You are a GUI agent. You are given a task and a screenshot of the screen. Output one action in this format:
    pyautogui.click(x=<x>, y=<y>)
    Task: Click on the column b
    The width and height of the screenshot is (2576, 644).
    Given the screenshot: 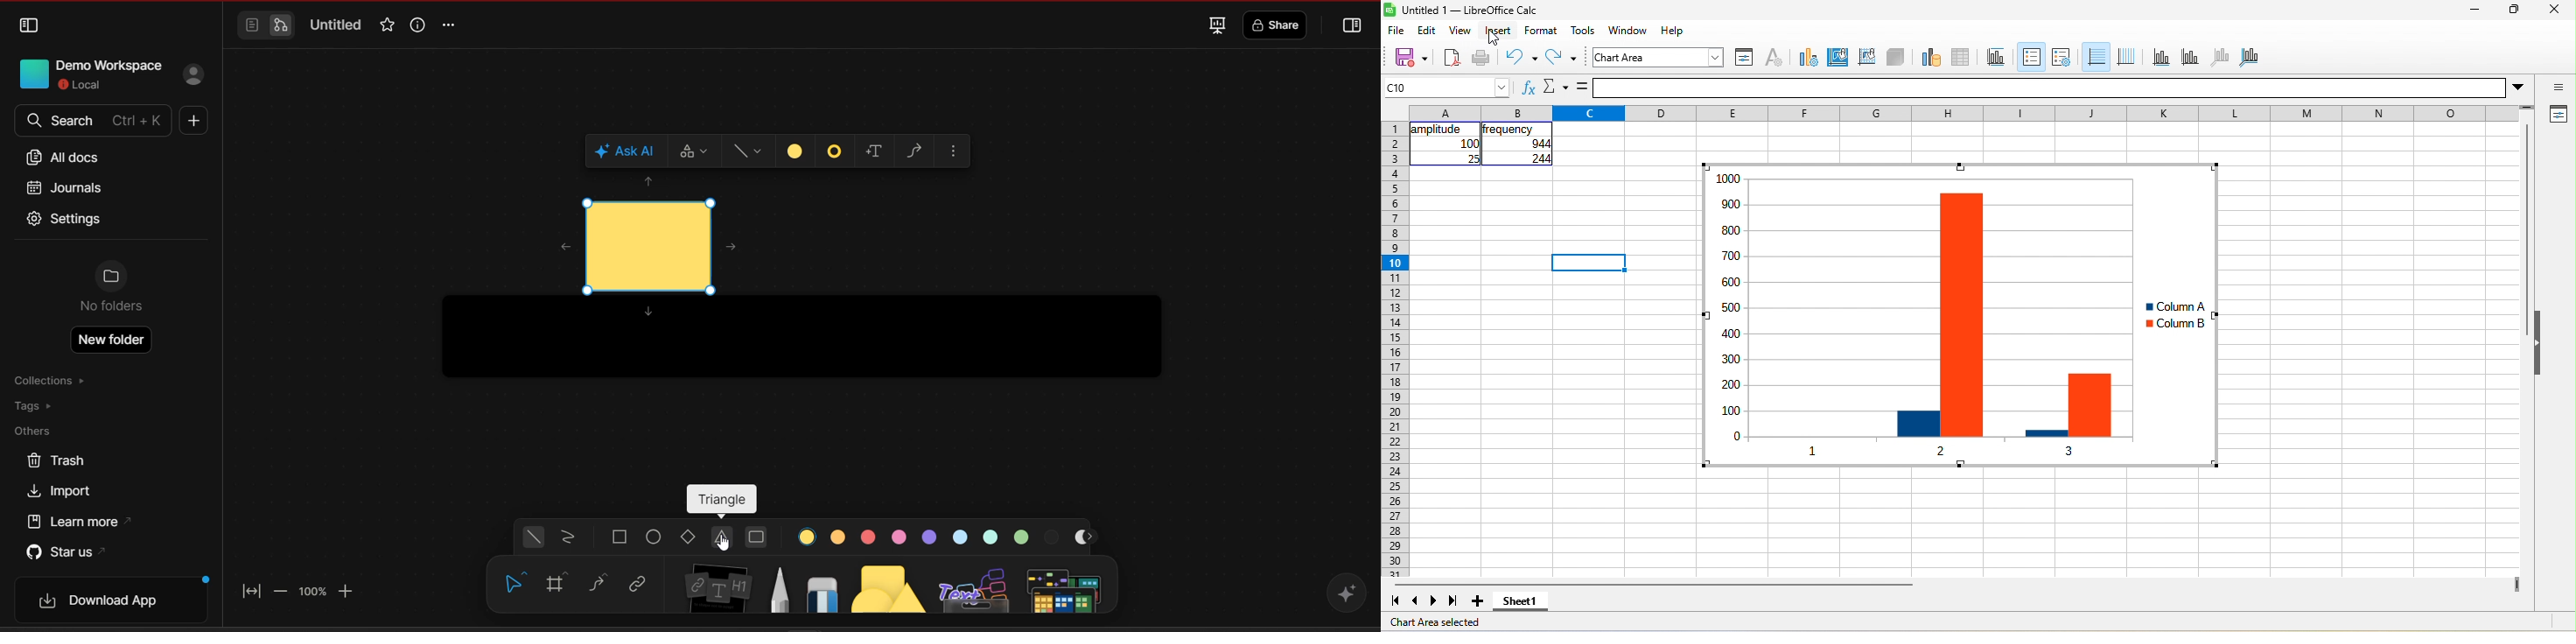 What is the action you would take?
    pyautogui.click(x=2174, y=326)
    